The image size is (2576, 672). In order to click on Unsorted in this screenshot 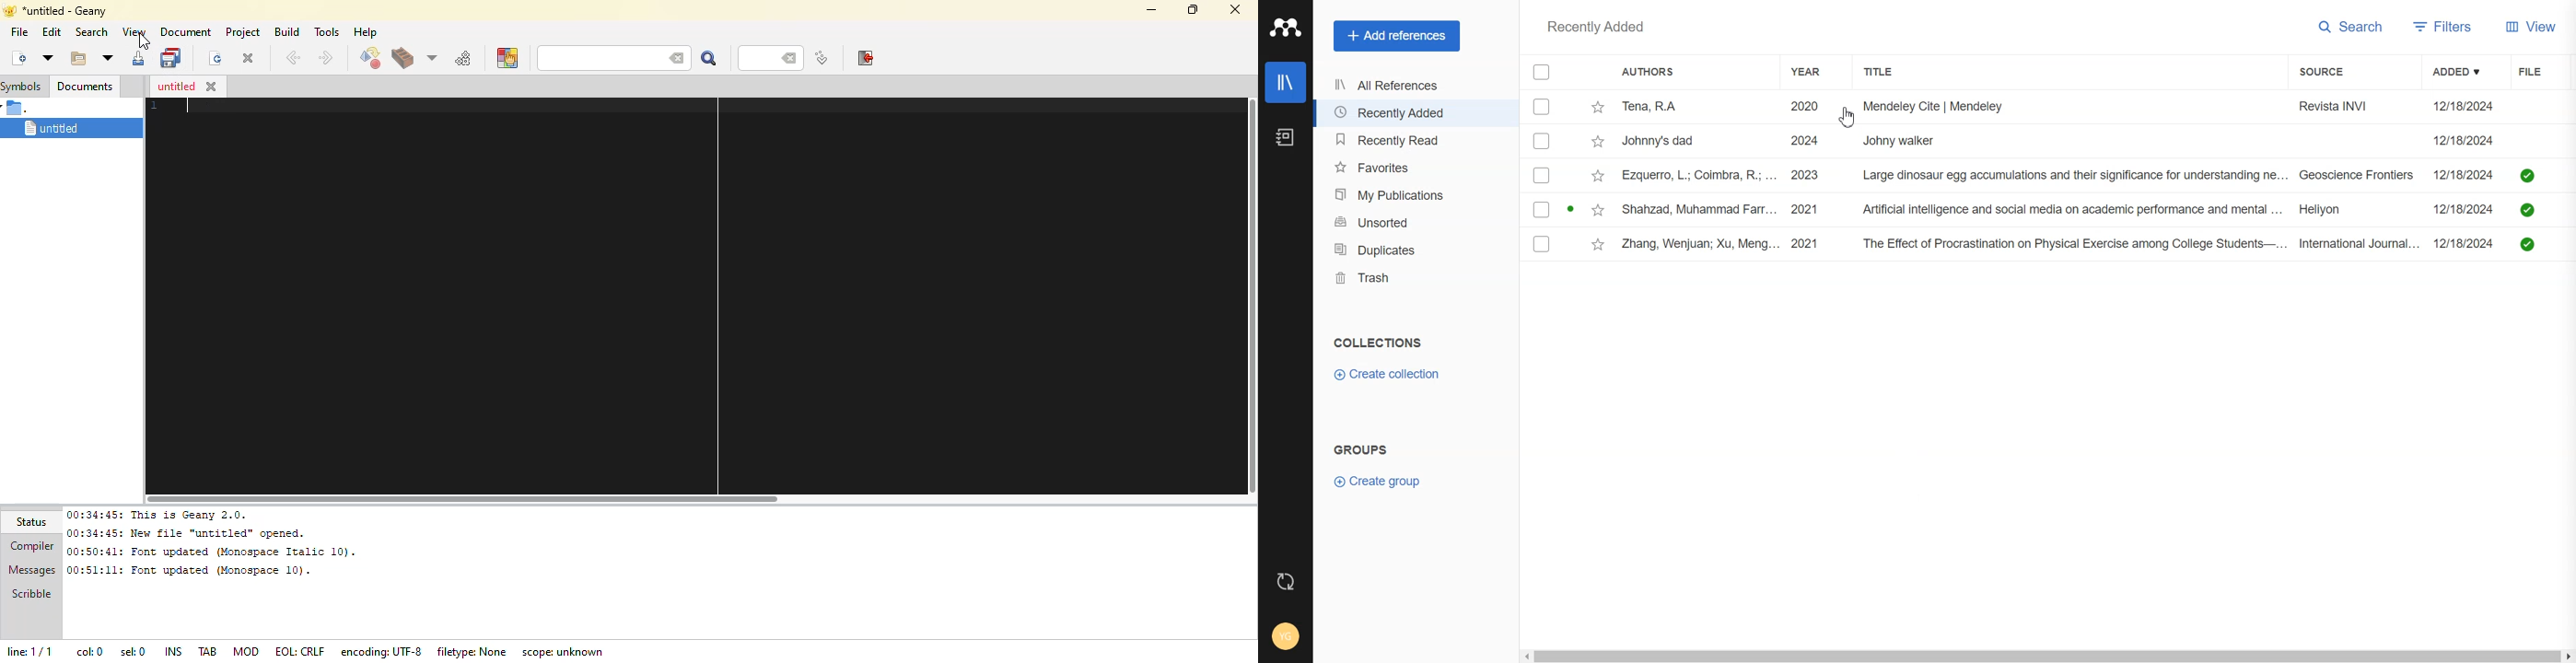, I will do `click(1417, 222)`.